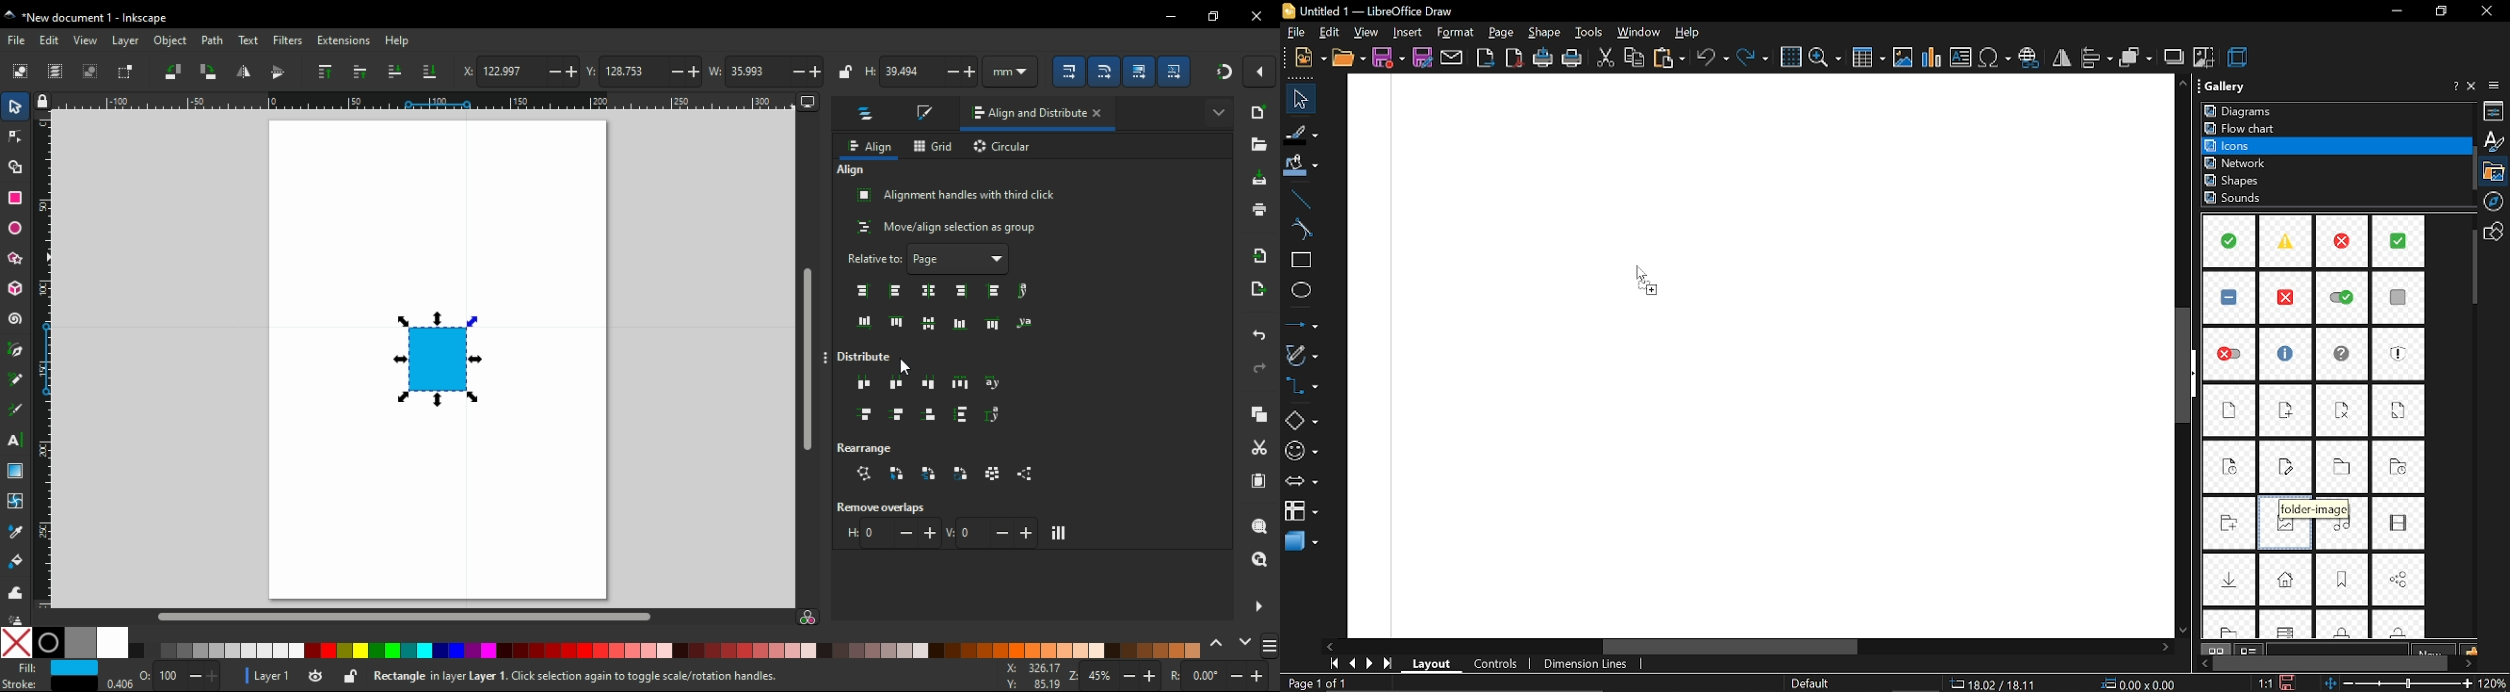 This screenshot has height=700, width=2520. What do you see at coordinates (2316, 428) in the screenshot?
I see `Items in icons` at bounding box center [2316, 428].